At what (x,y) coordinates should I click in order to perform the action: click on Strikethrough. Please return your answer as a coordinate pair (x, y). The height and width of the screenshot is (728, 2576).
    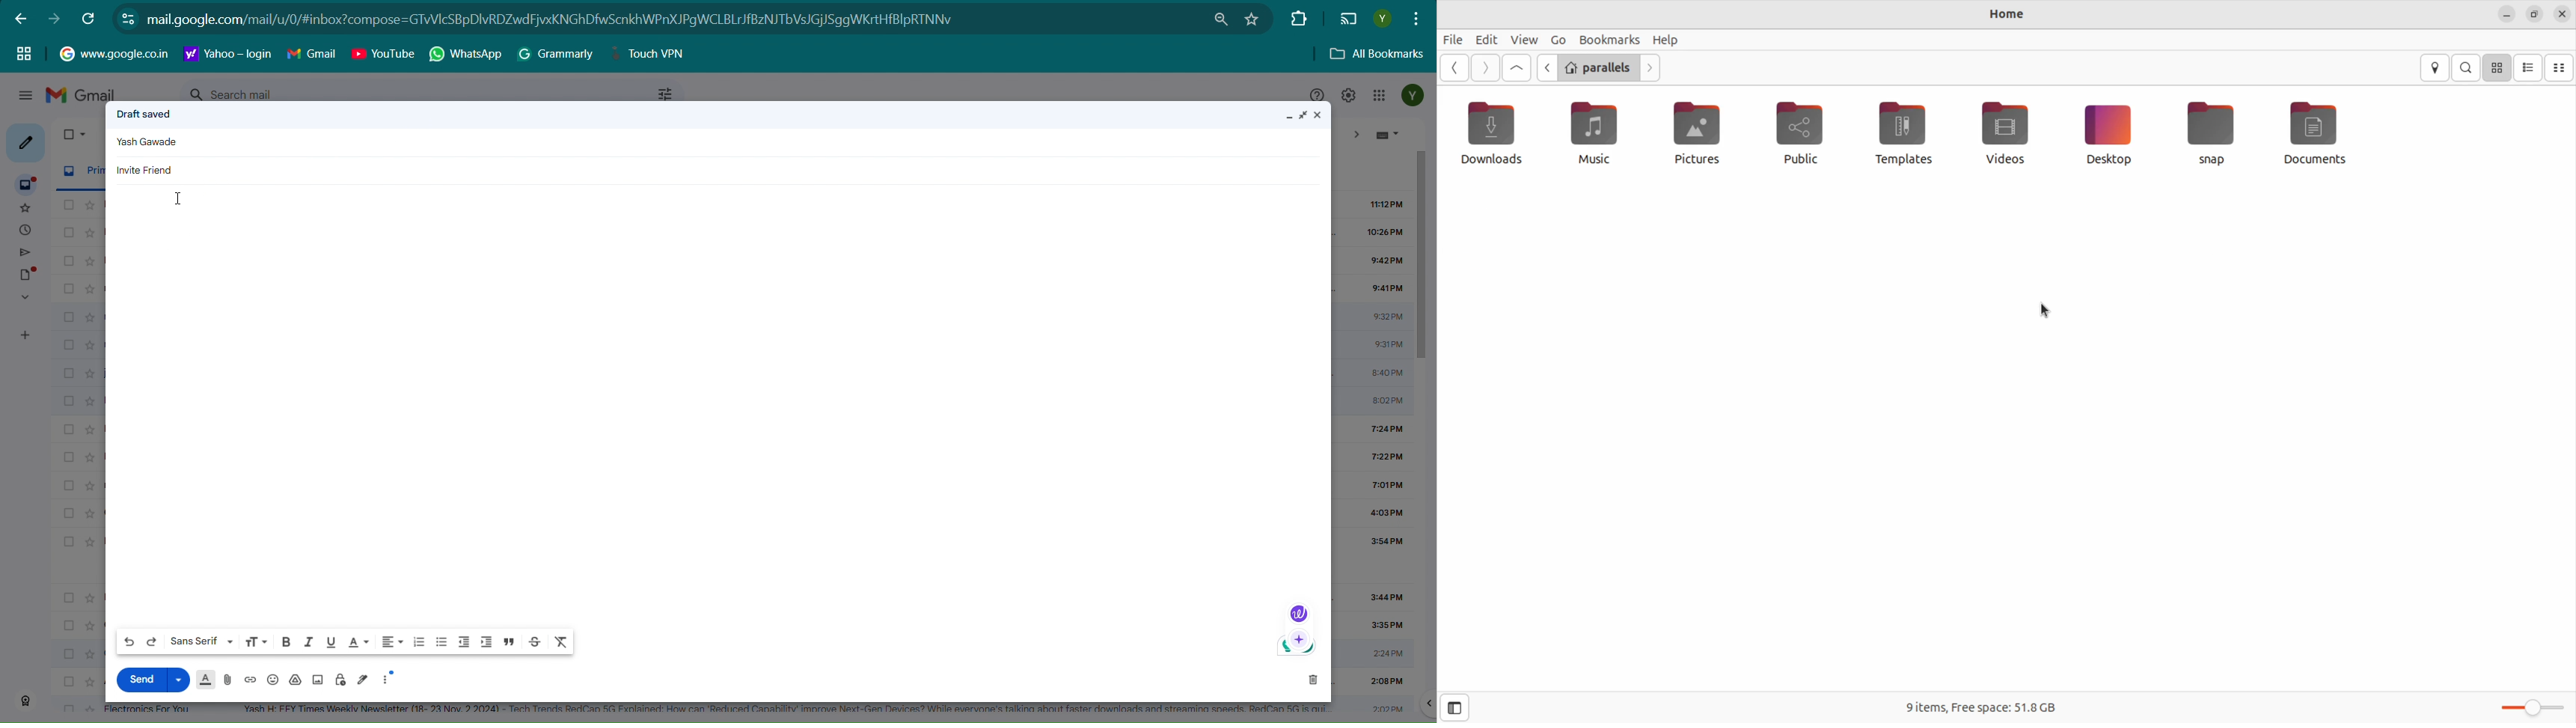
    Looking at the image, I should click on (536, 641).